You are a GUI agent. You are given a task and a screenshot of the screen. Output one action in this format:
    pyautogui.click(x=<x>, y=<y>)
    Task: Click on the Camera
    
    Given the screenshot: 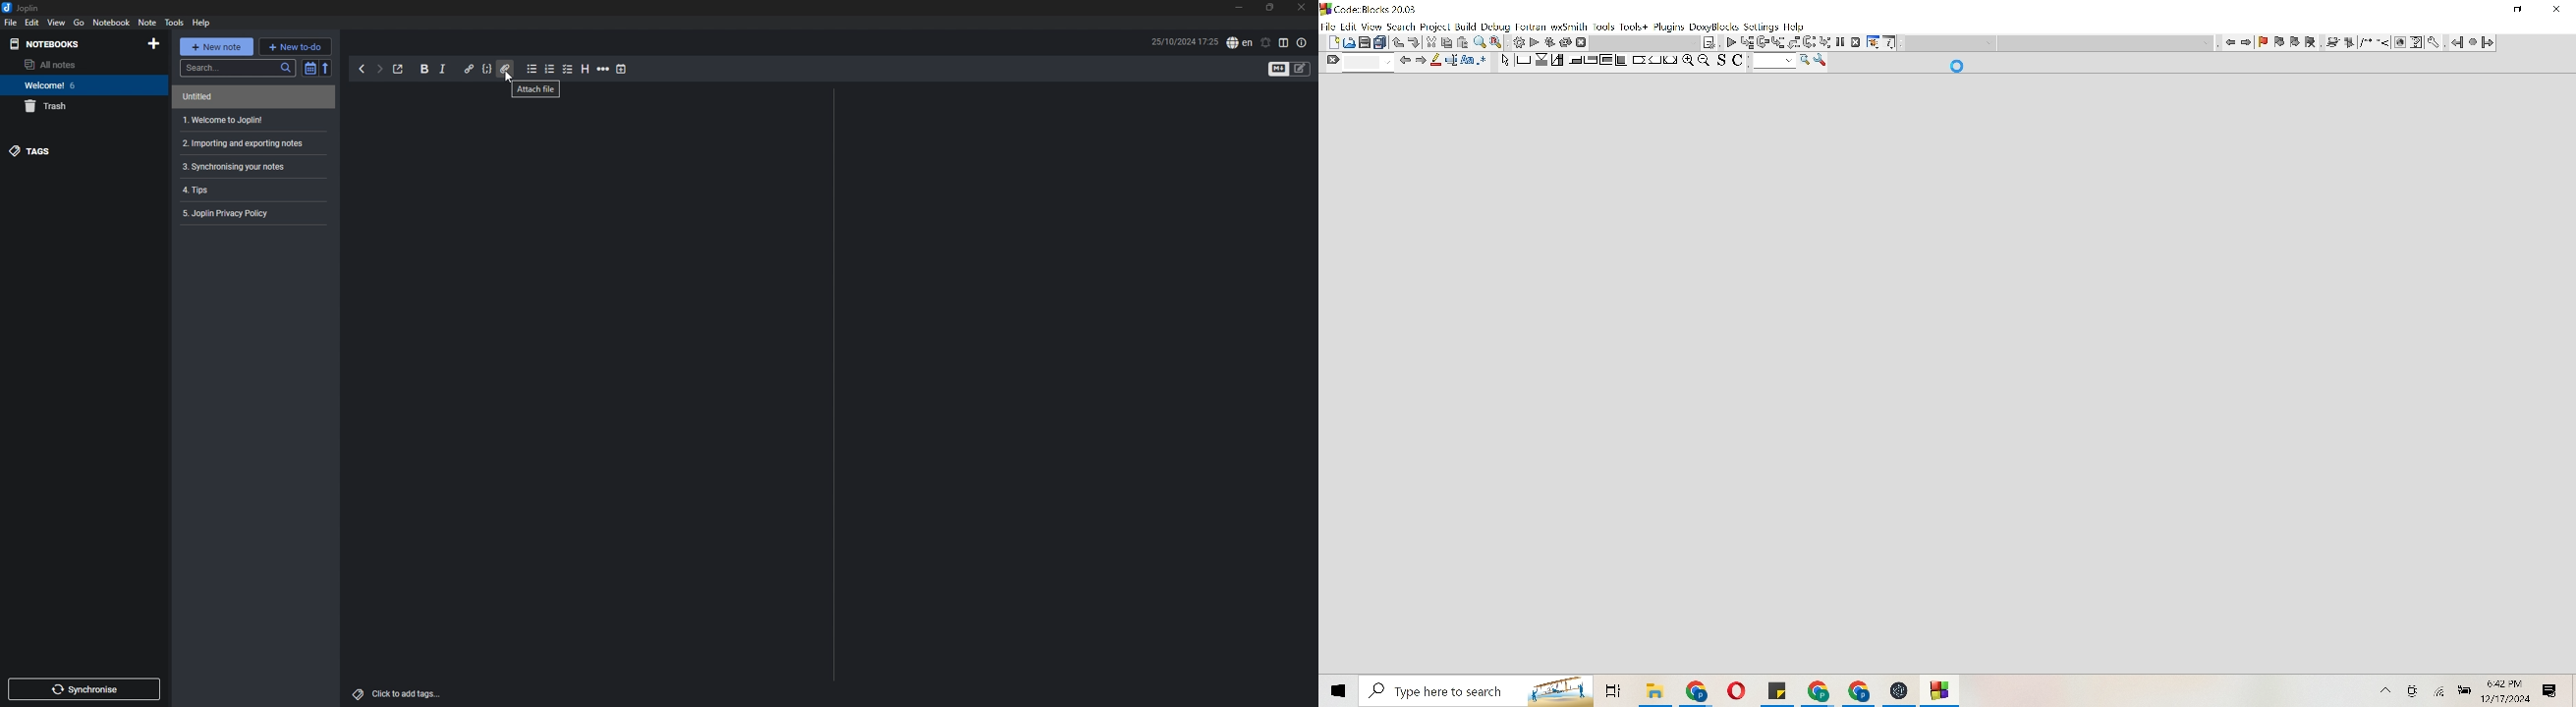 What is the action you would take?
    pyautogui.click(x=2415, y=690)
    